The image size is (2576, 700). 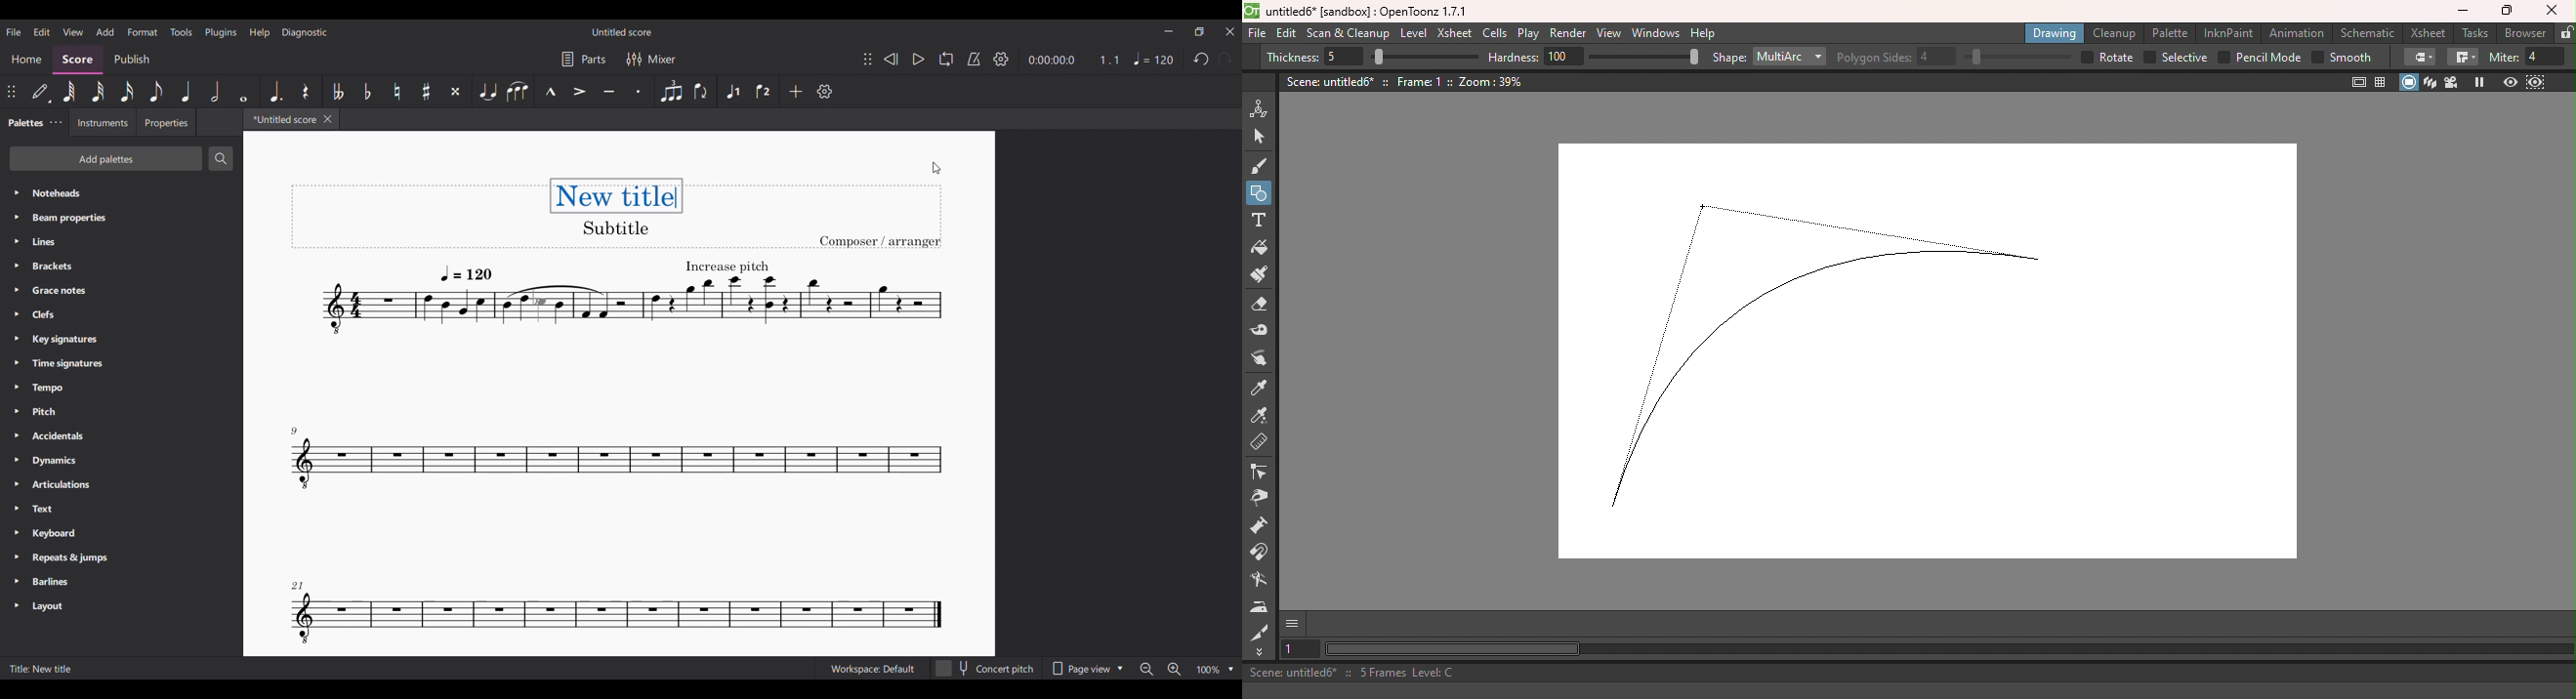 I want to click on Change position , so click(x=11, y=91).